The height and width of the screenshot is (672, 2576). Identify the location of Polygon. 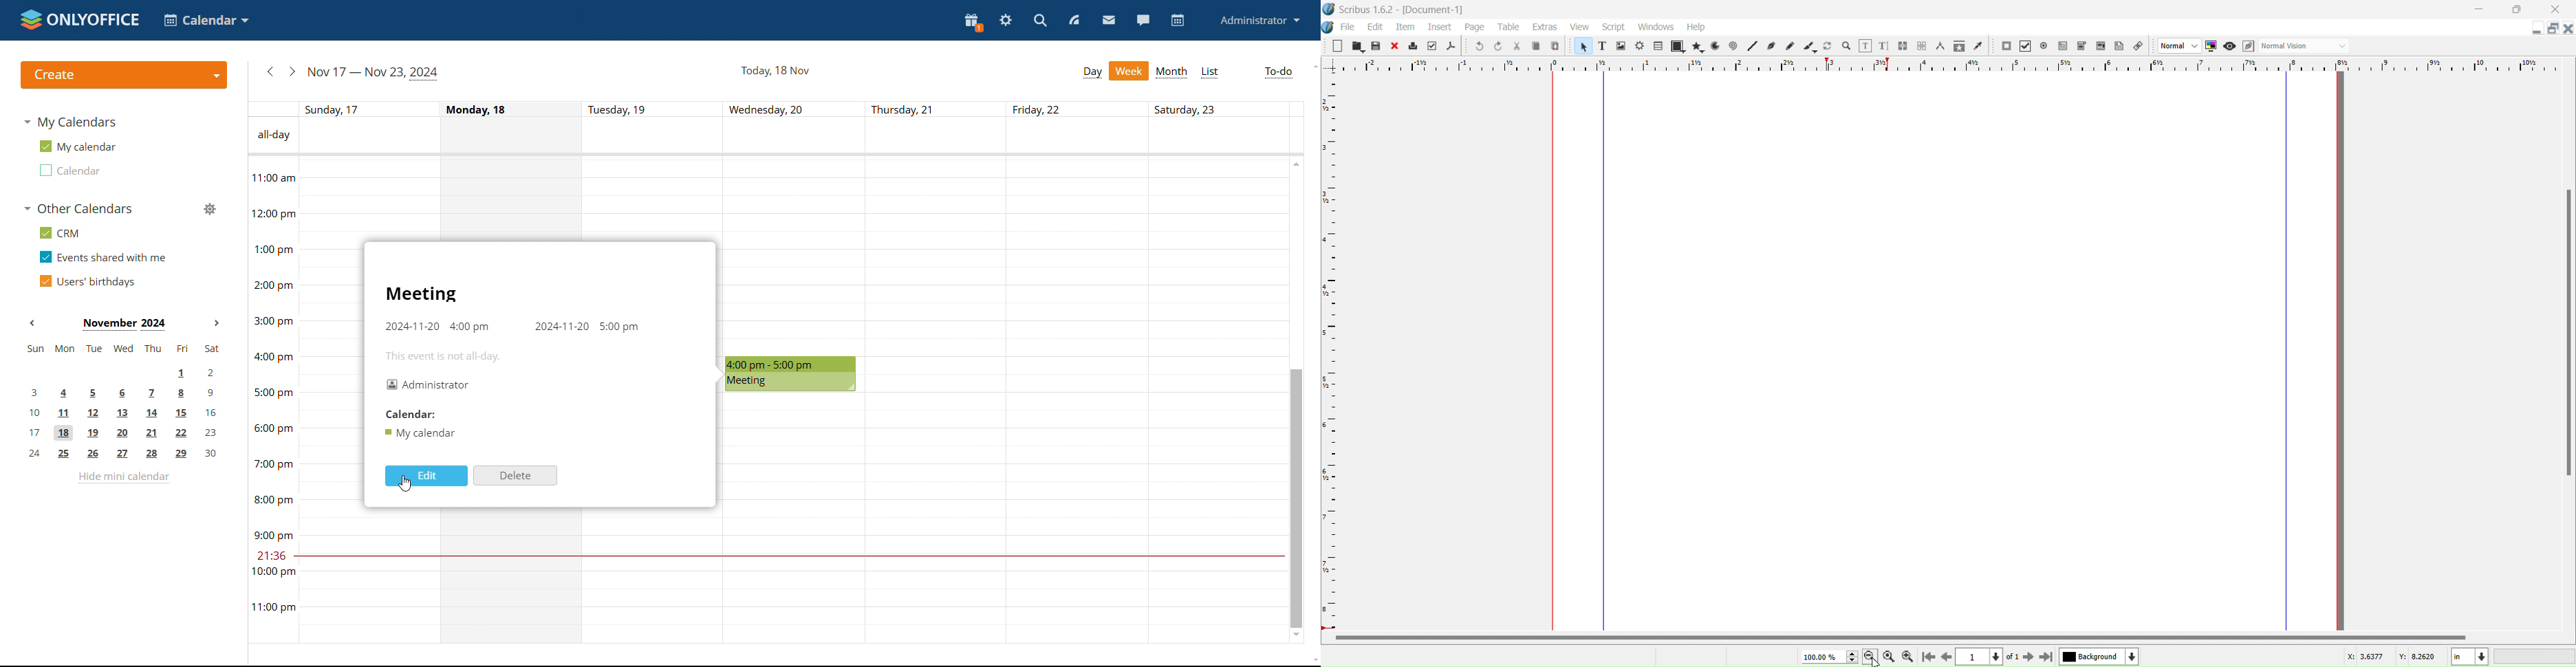
(1699, 46).